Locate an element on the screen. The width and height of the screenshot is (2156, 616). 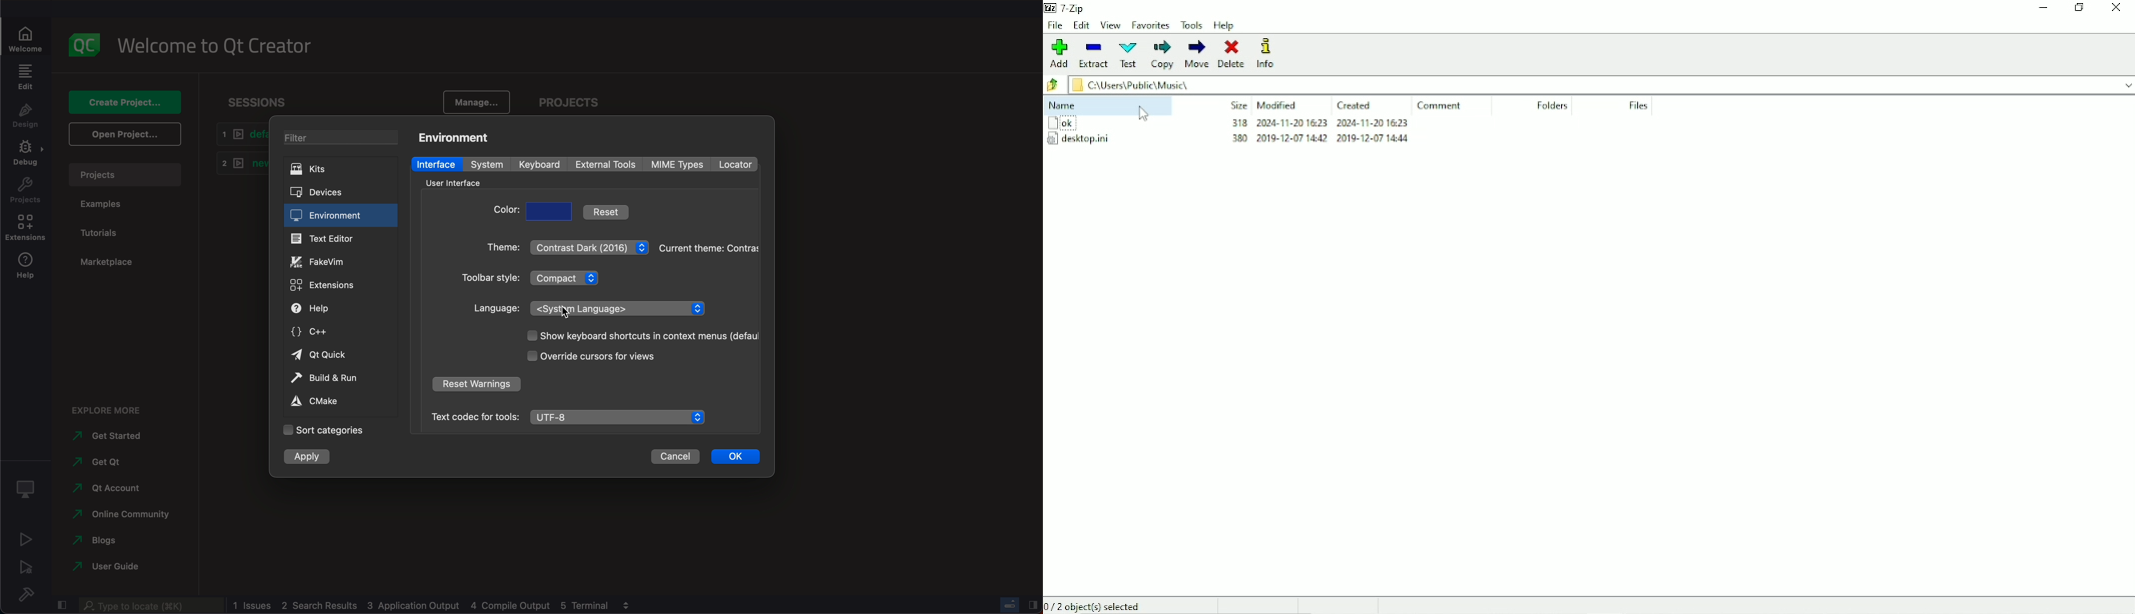
categories is located at coordinates (329, 430).